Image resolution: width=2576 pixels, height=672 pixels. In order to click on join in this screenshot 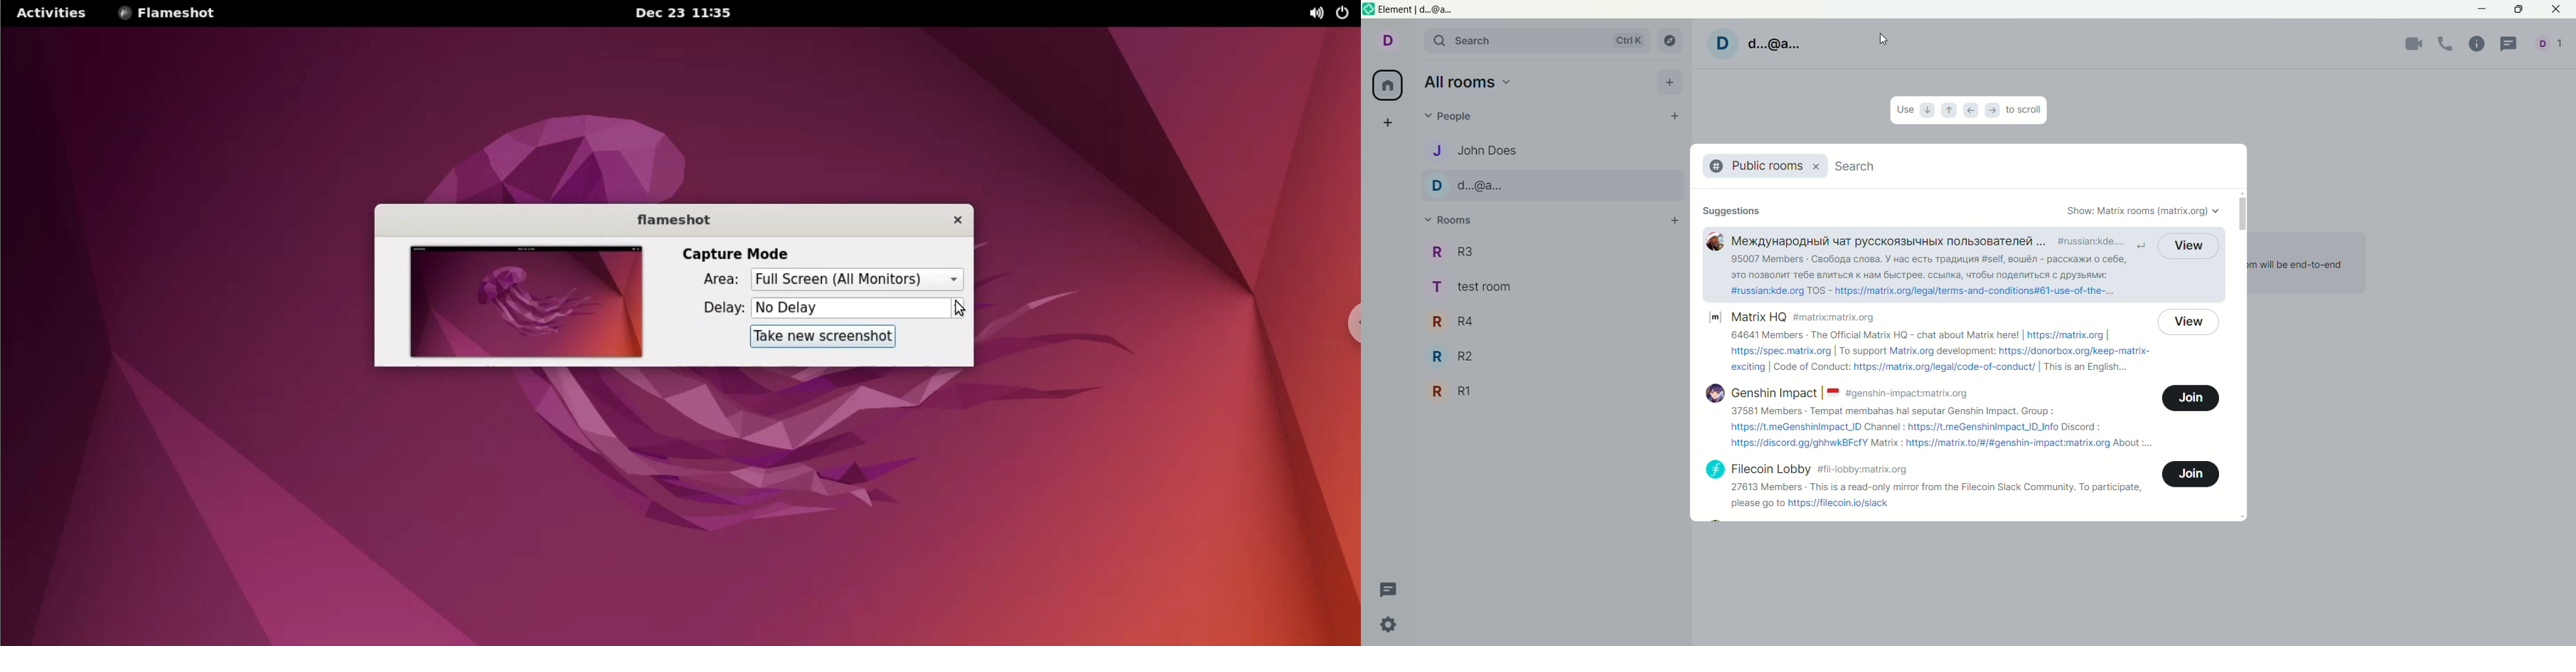, I will do `click(2191, 474)`.